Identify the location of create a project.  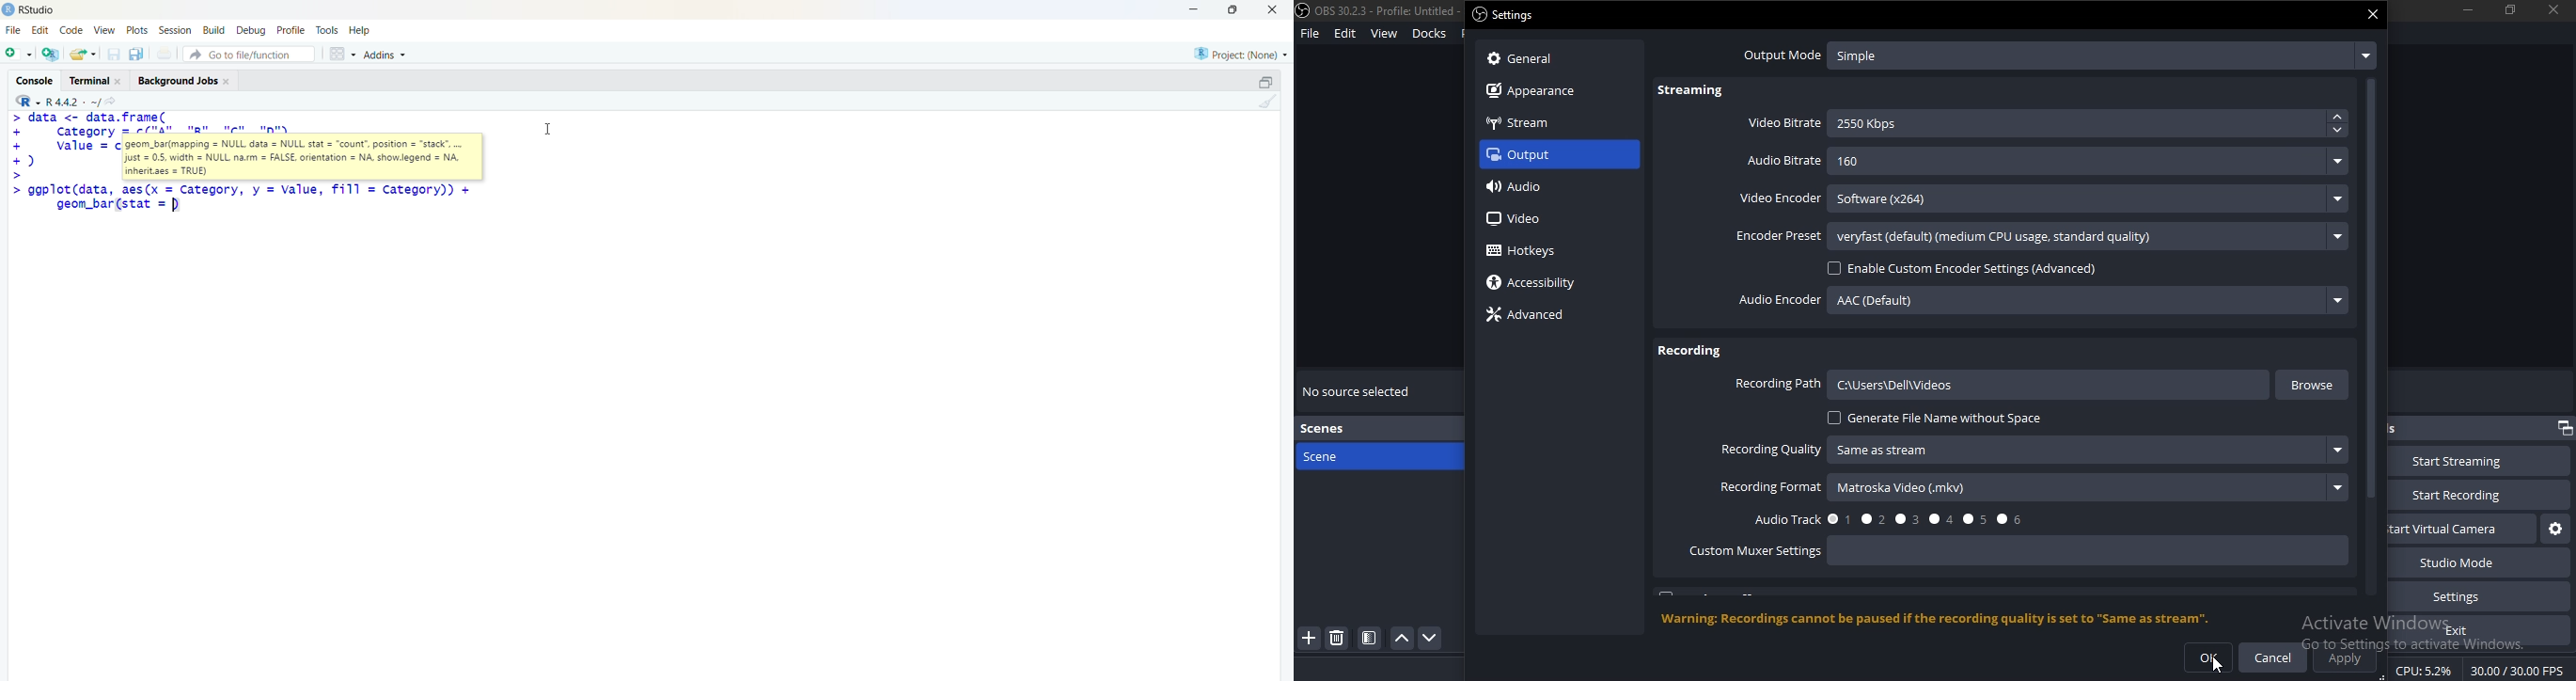
(50, 53).